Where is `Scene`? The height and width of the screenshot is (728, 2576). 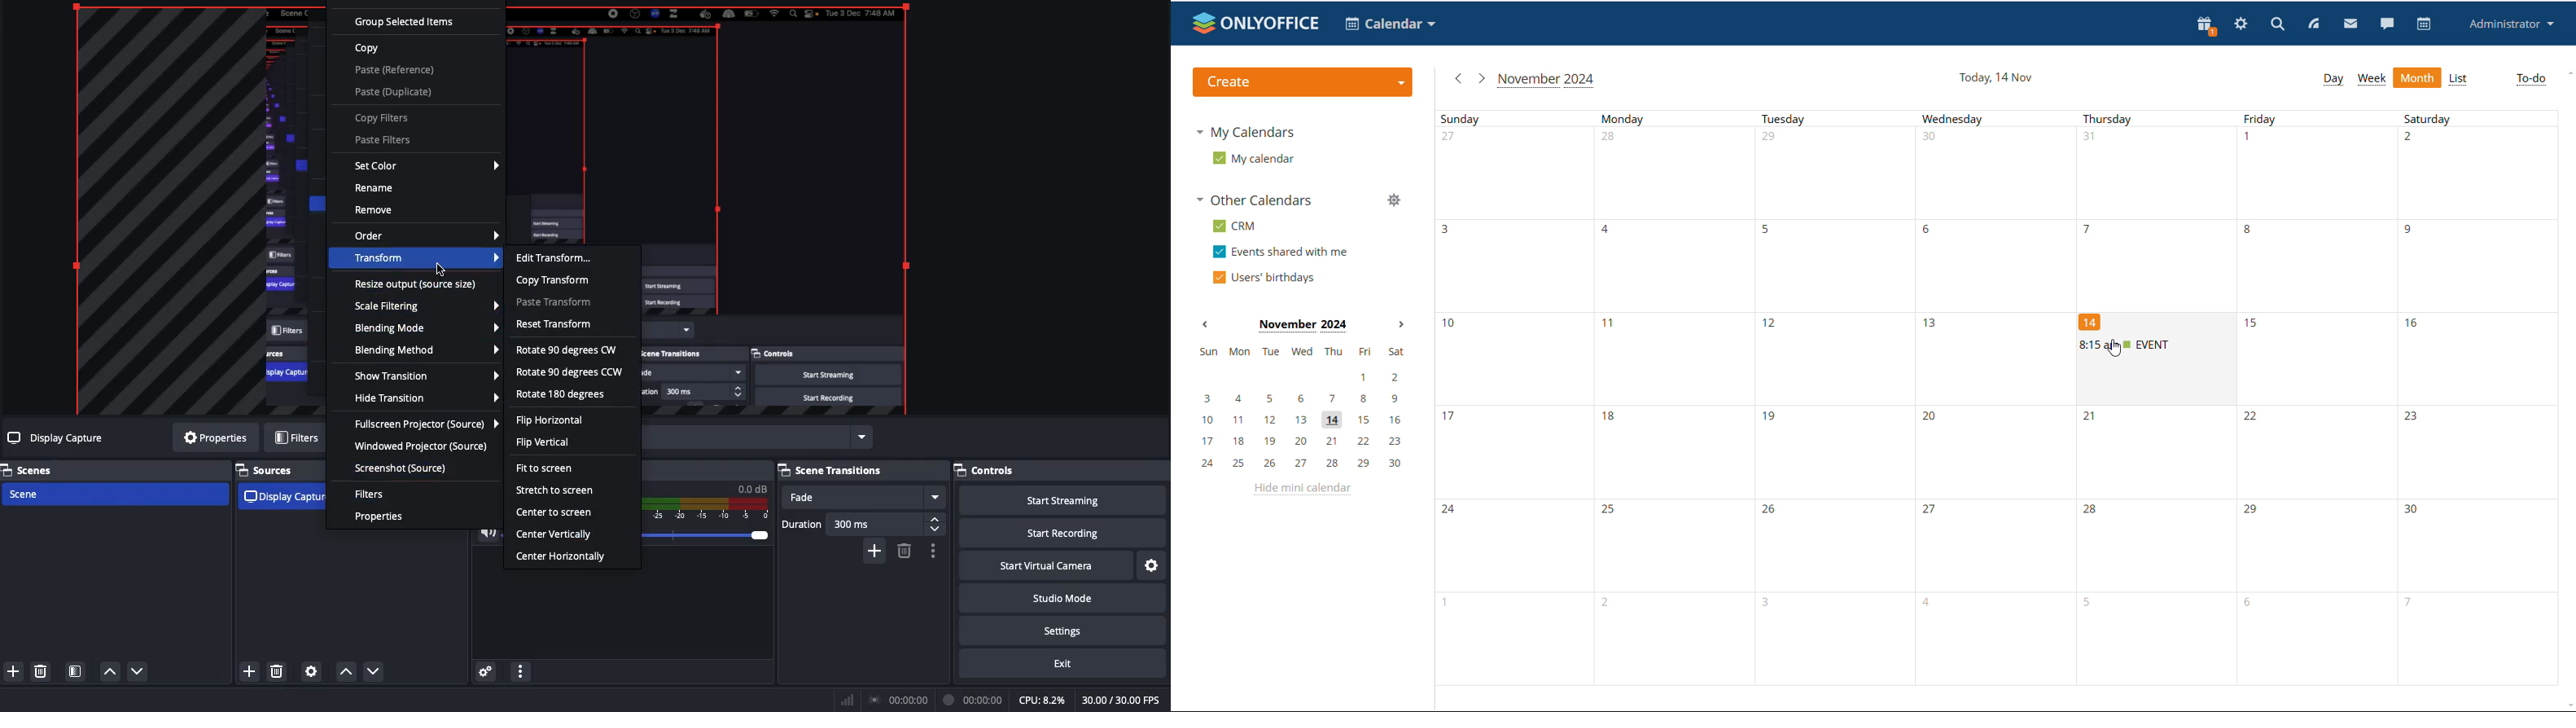 Scene is located at coordinates (116, 494).